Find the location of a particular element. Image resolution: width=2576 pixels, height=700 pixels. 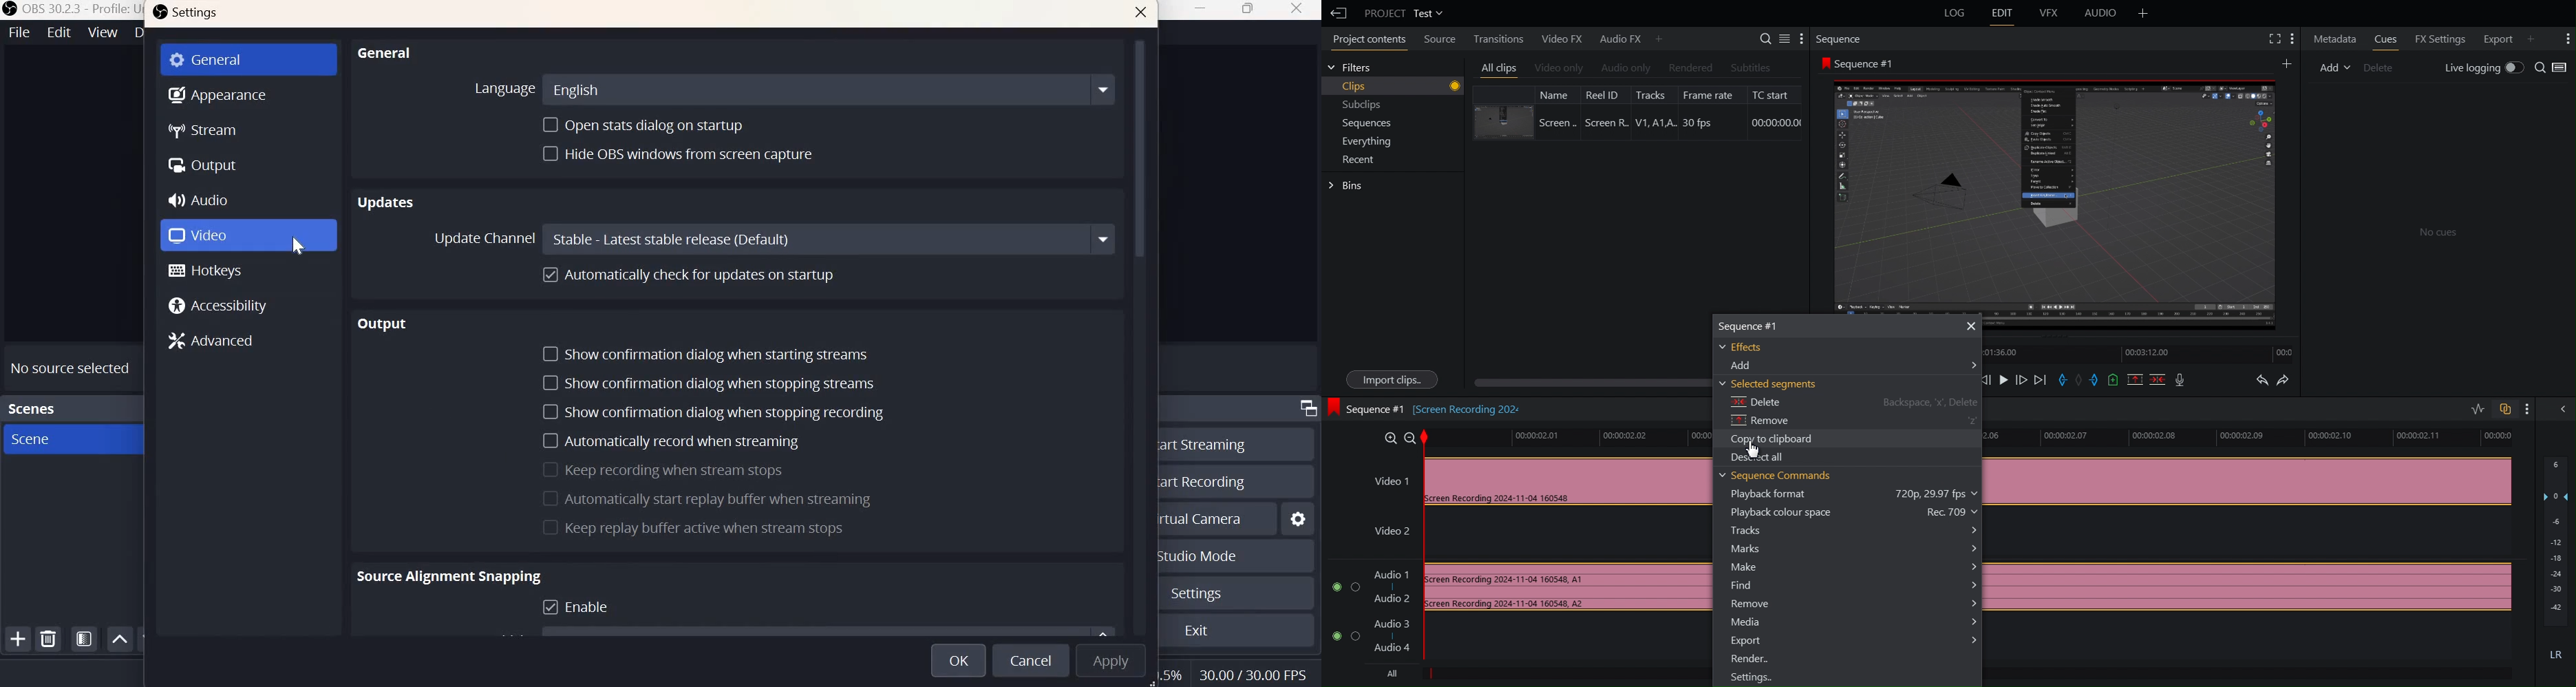

Fullscreen is located at coordinates (2272, 40).